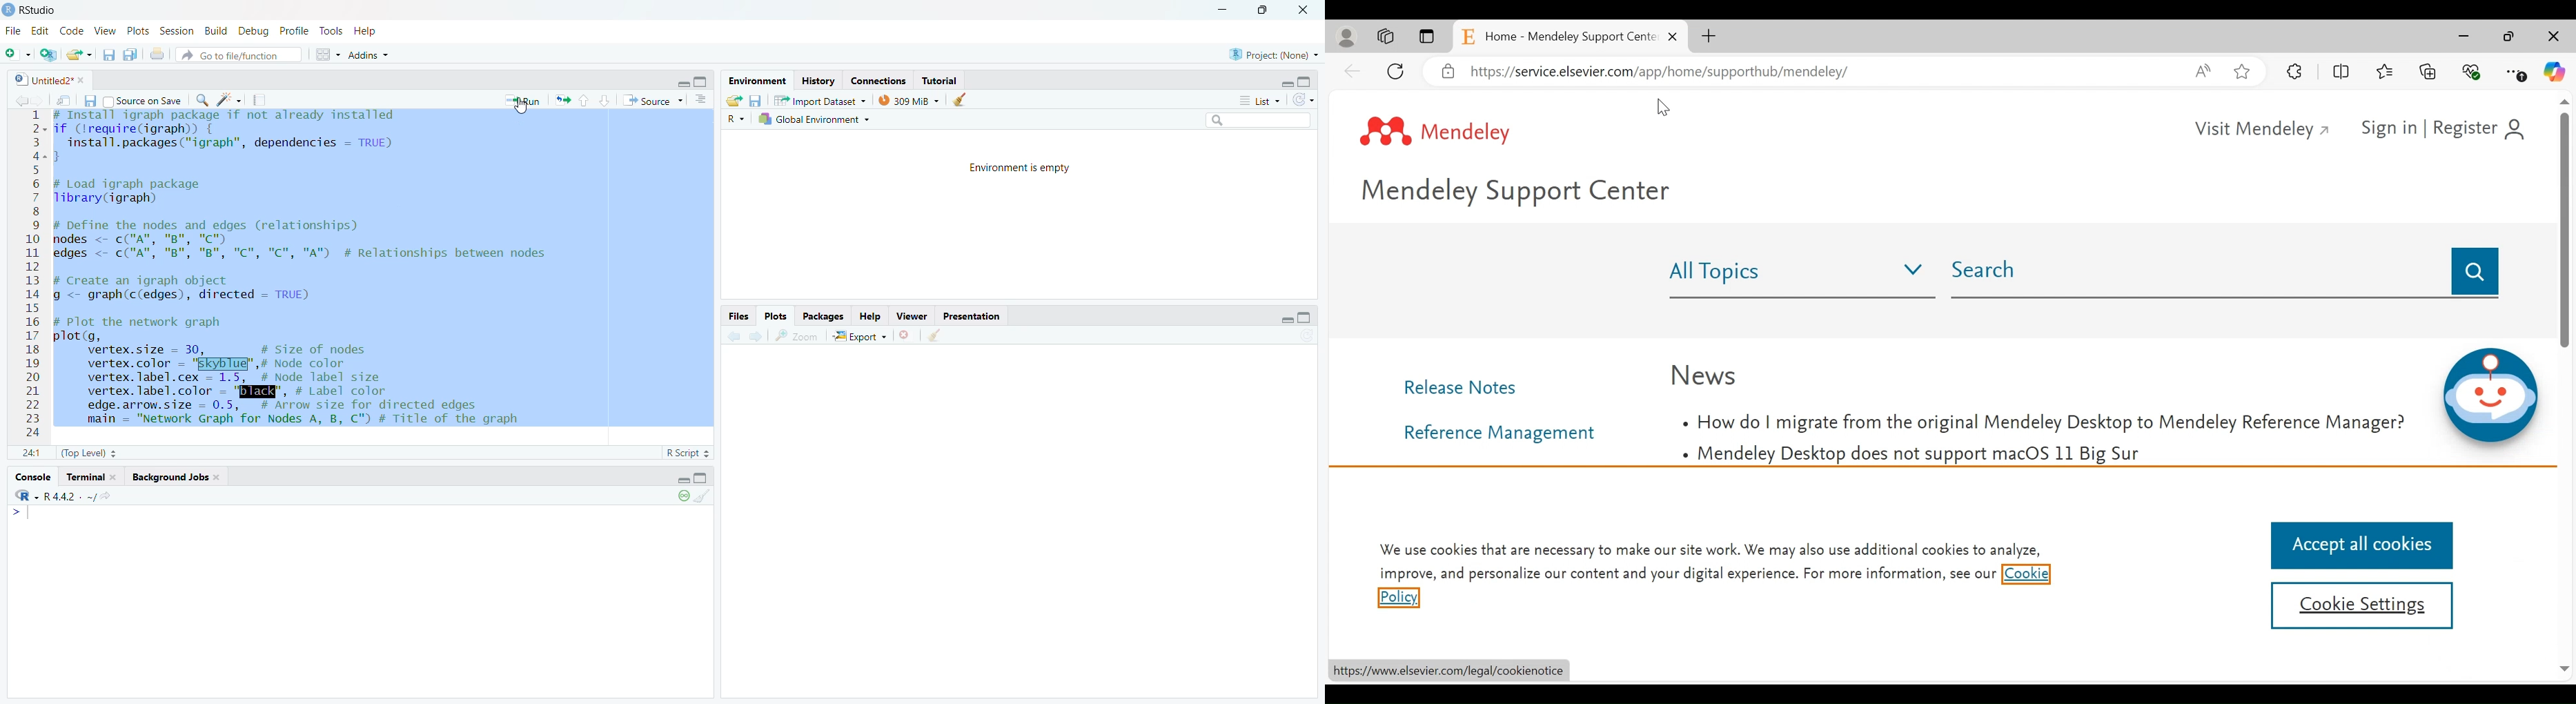 Image resolution: width=2576 pixels, height=728 pixels. What do you see at coordinates (1303, 99) in the screenshot?
I see `refresh` at bounding box center [1303, 99].